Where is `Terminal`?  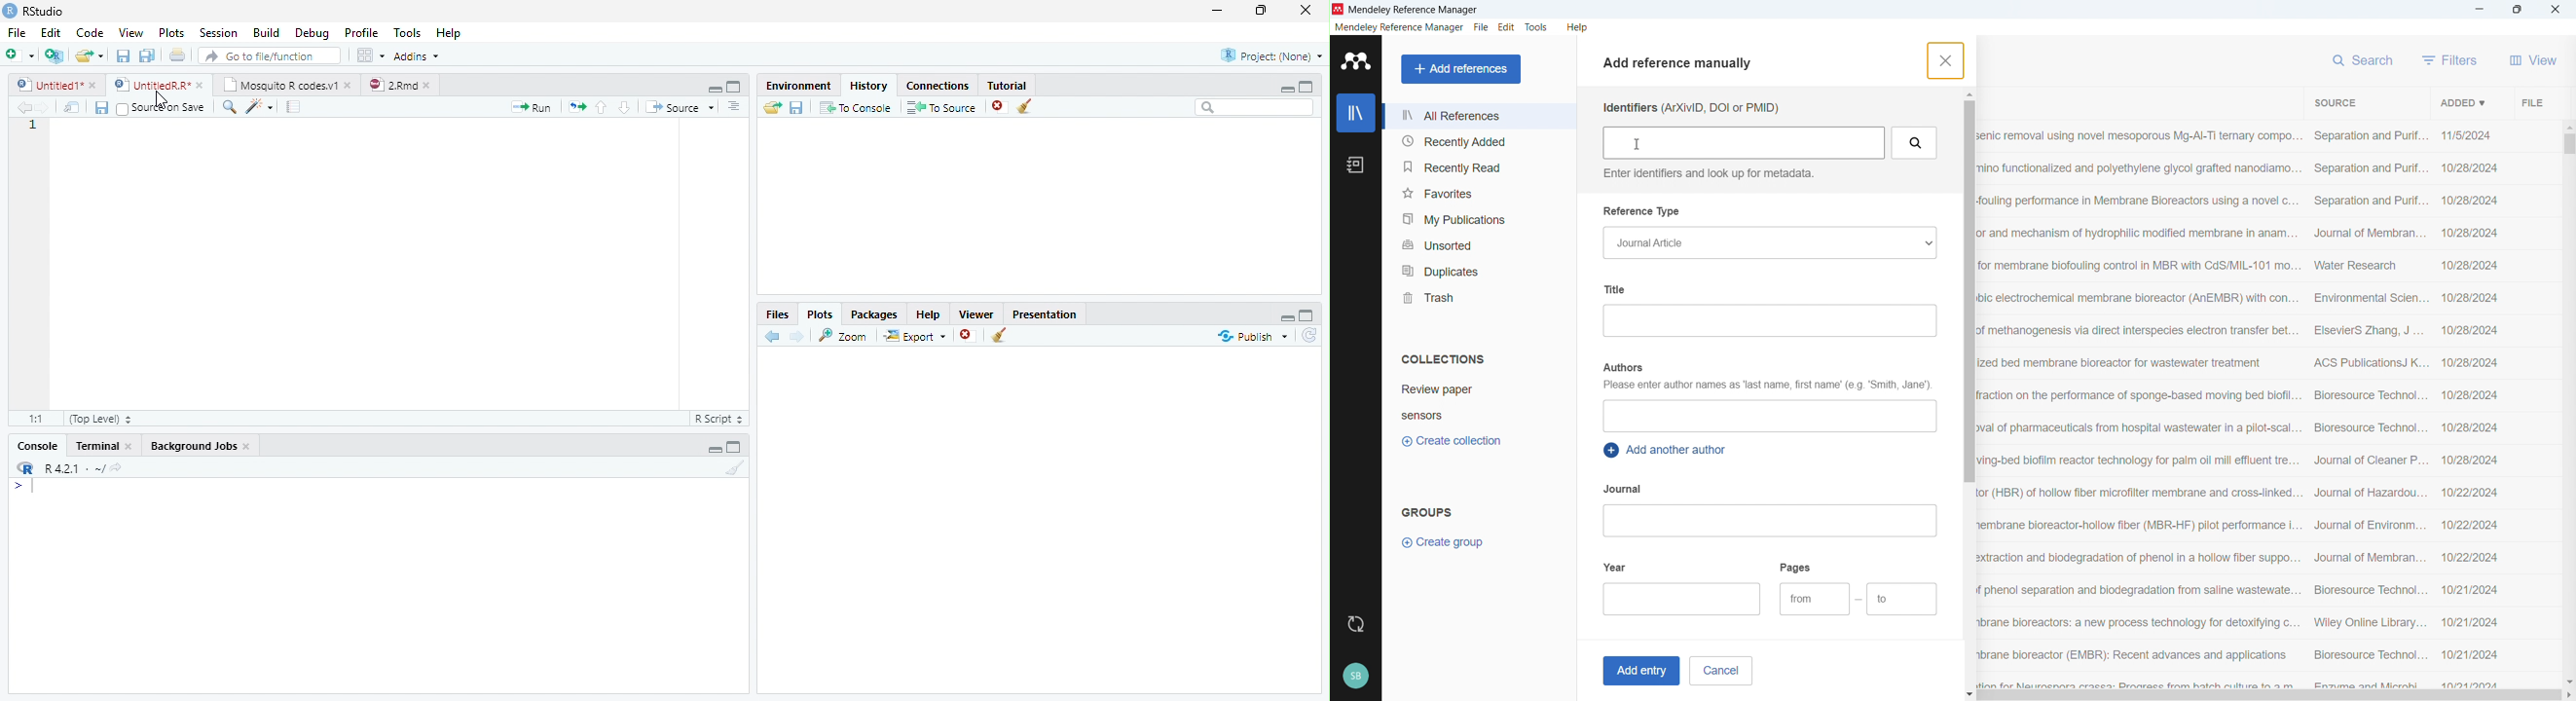
Terminal is located at coordinates (106, 445).